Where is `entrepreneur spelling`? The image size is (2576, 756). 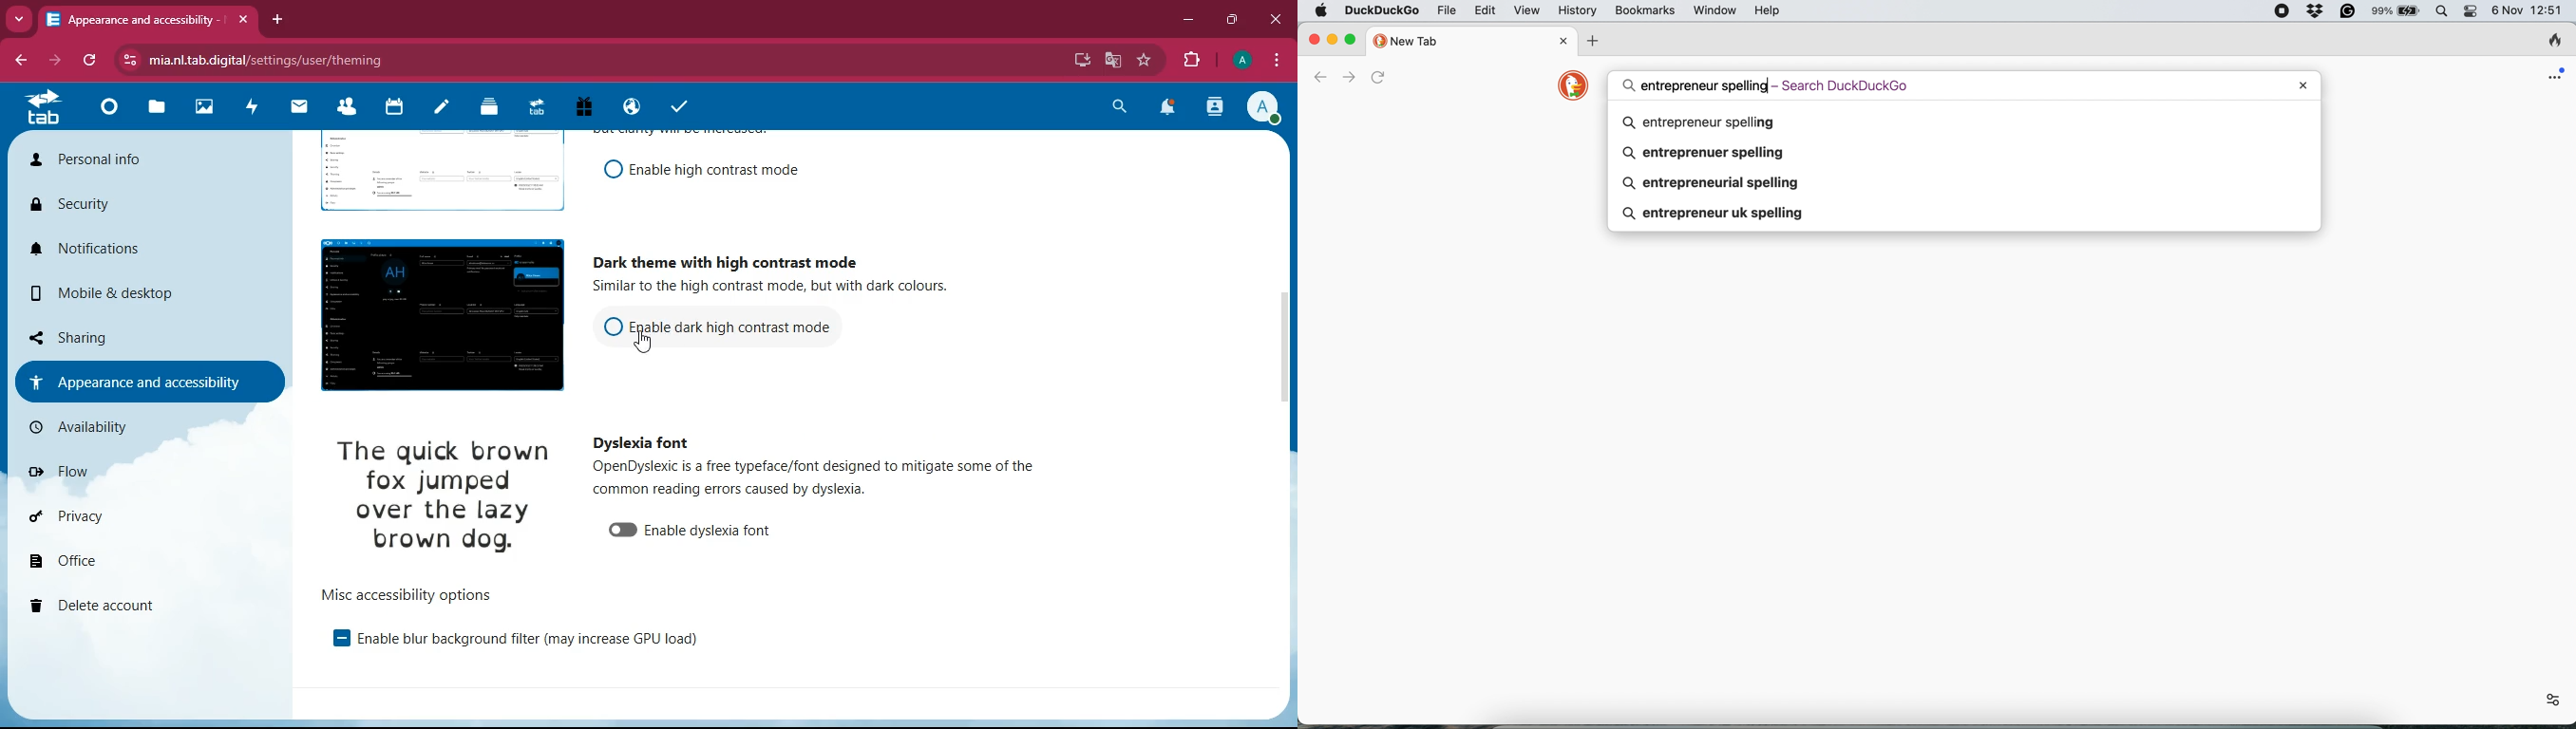 entrepreneur spelling is located at coordinates (1699, 123).